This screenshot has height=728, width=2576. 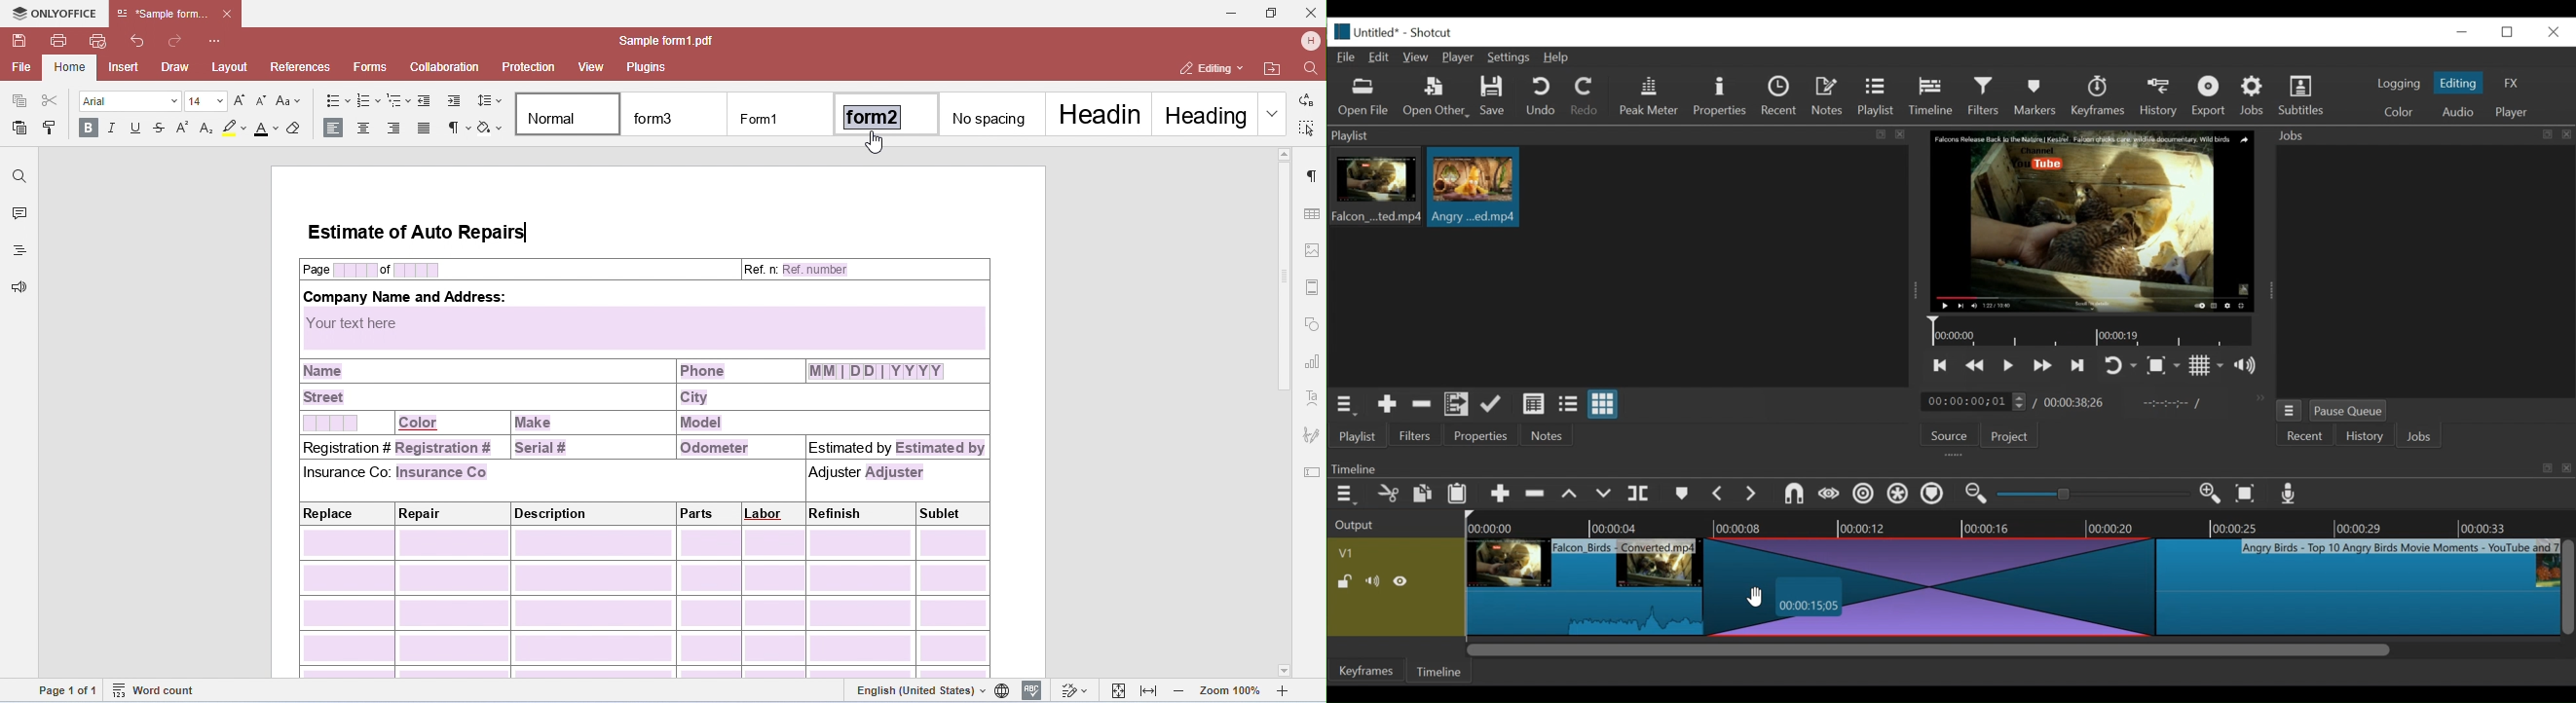 I want to click on Help, so click(x=1556, y=58).